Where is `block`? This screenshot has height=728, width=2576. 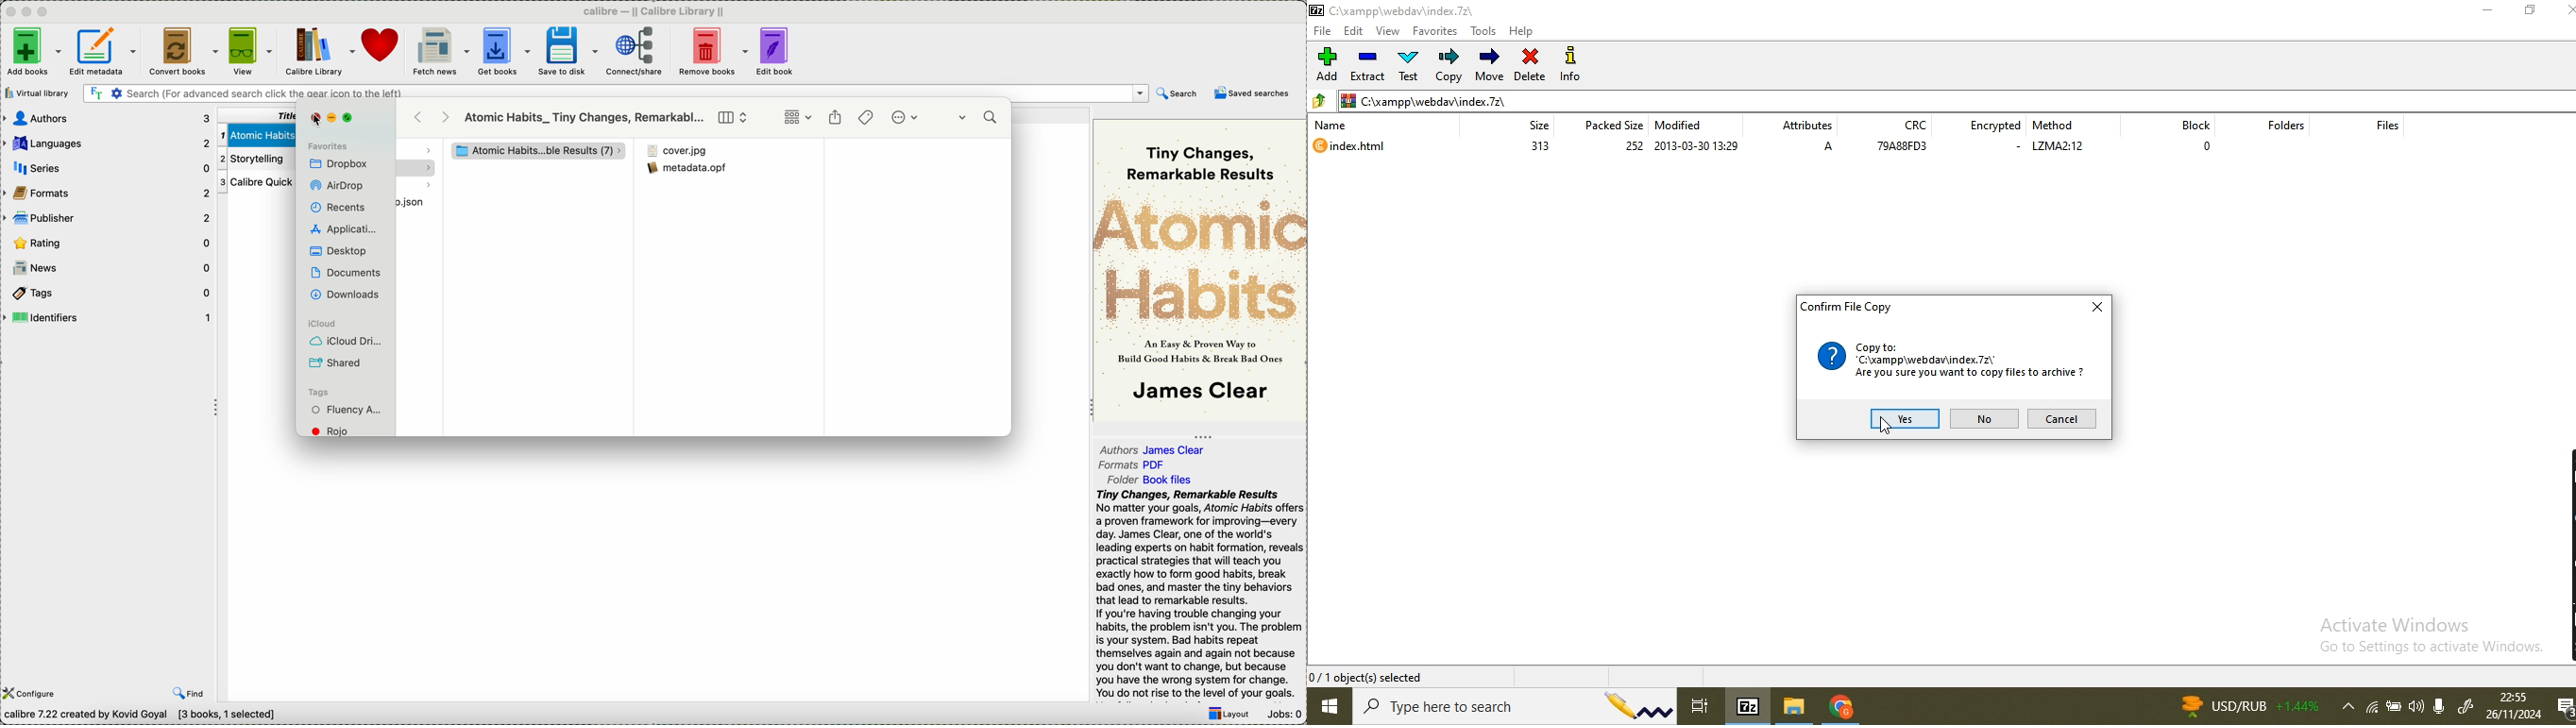 block is located at coordinates (2182, 125).